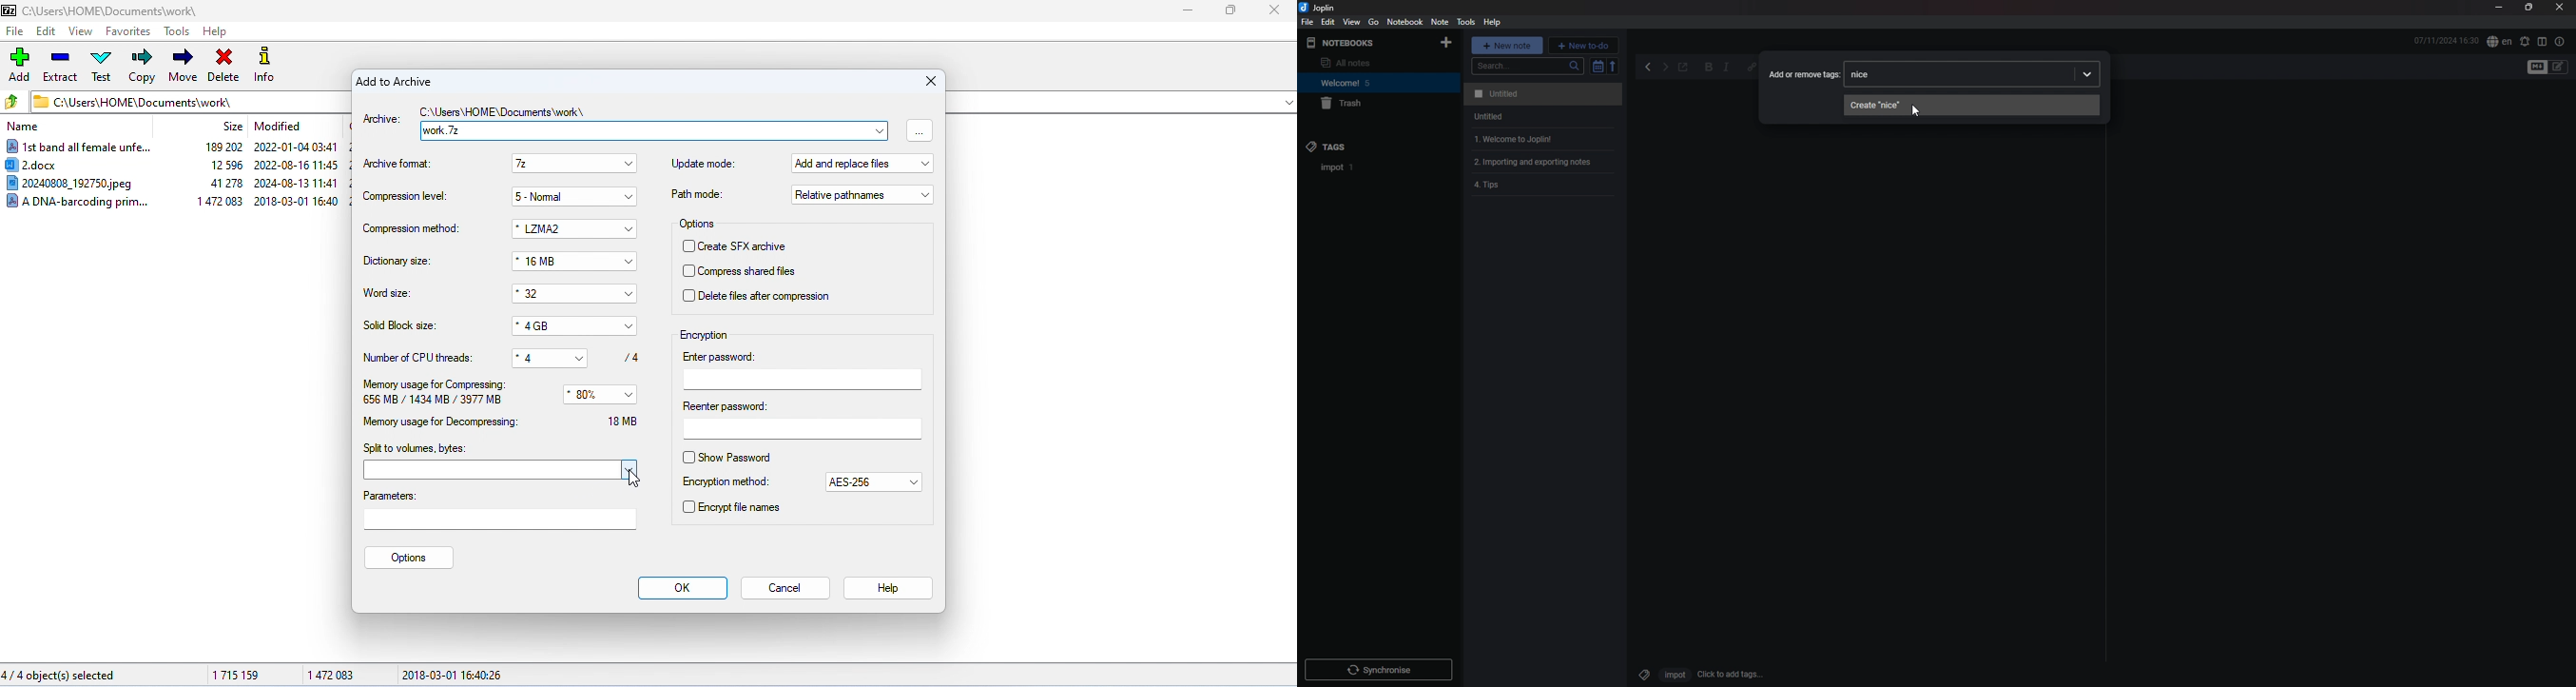 The image size is (2576, 700). I want to click on note properties, so click(2560, 41).